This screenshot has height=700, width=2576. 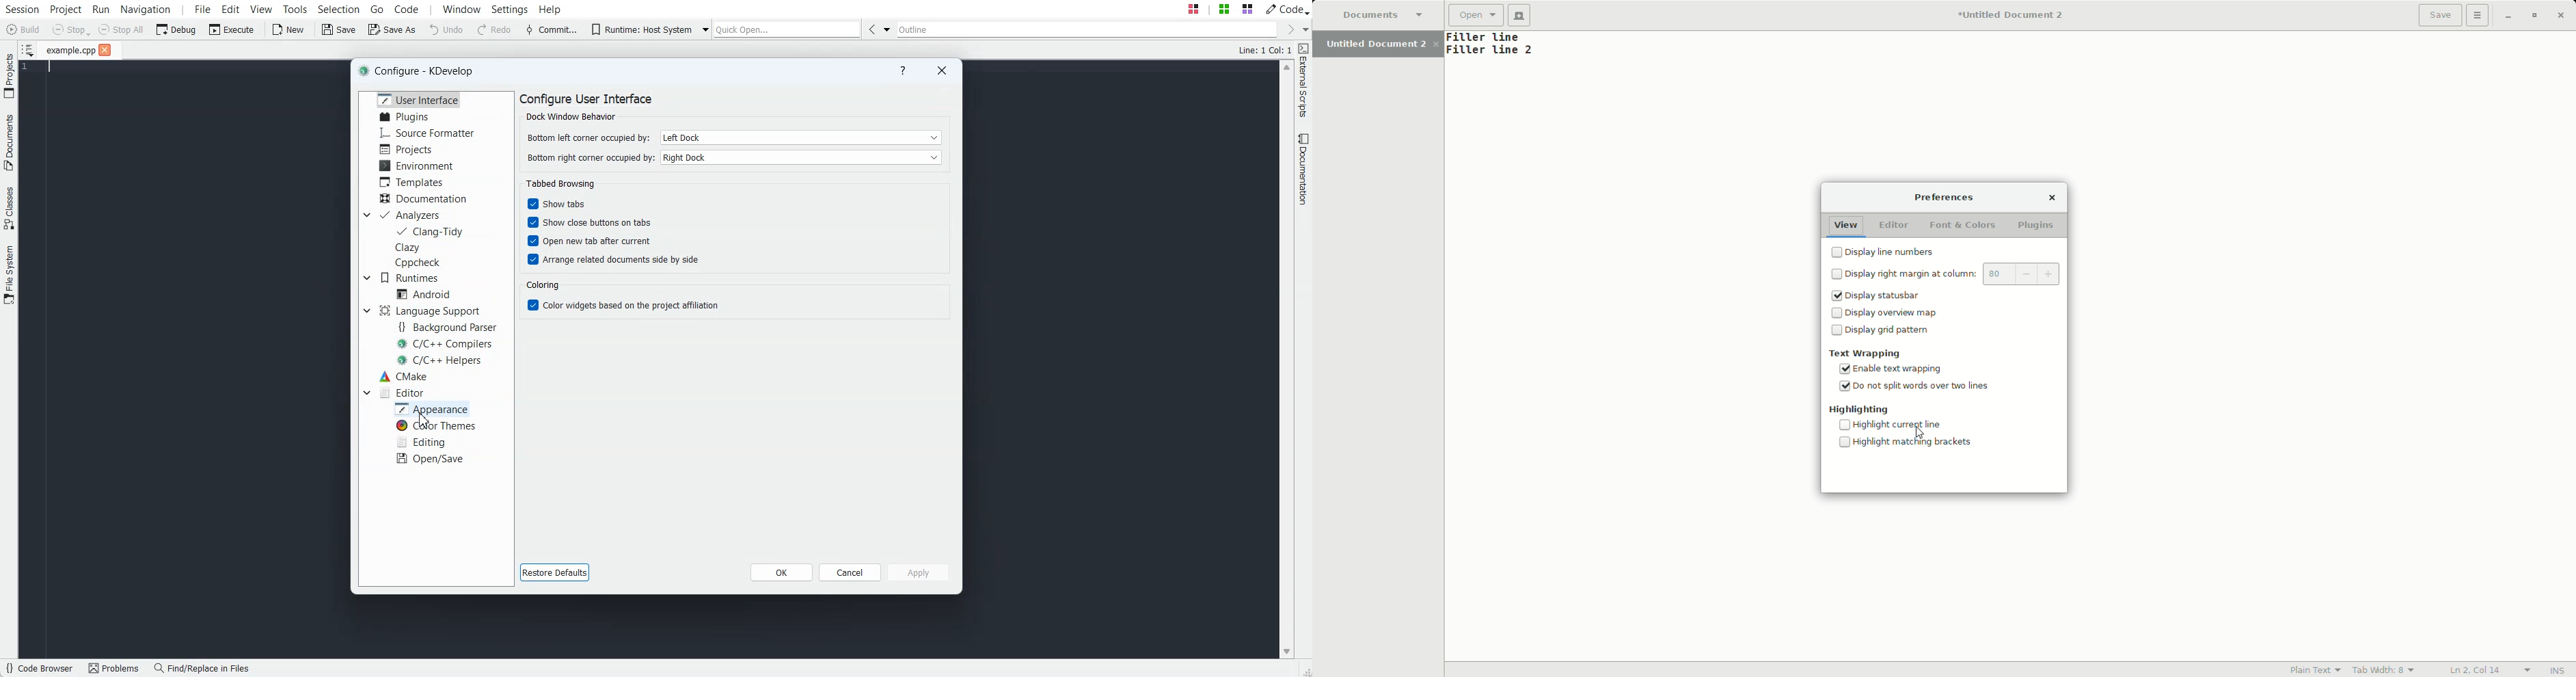 I want to click on Display line numbers, so click(x=1889, y=254).